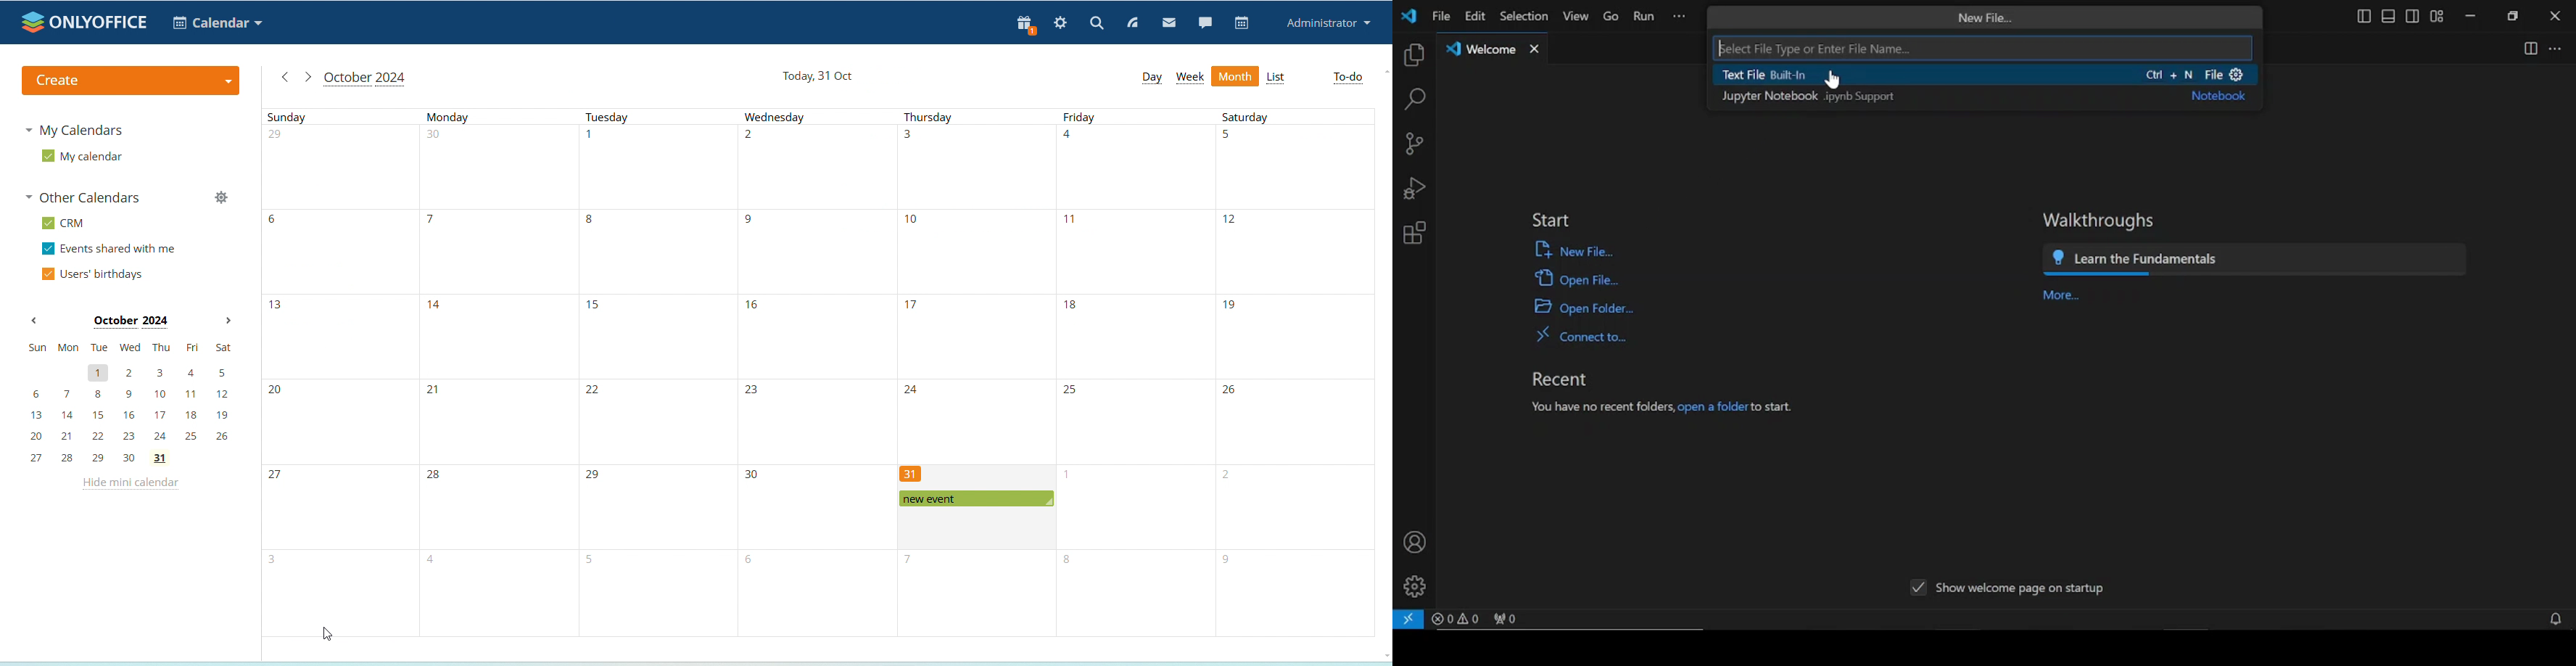 Image resolution: width=2576 pixels, height=672 pixels. I want to click on scroll down, so click(1384, 654).